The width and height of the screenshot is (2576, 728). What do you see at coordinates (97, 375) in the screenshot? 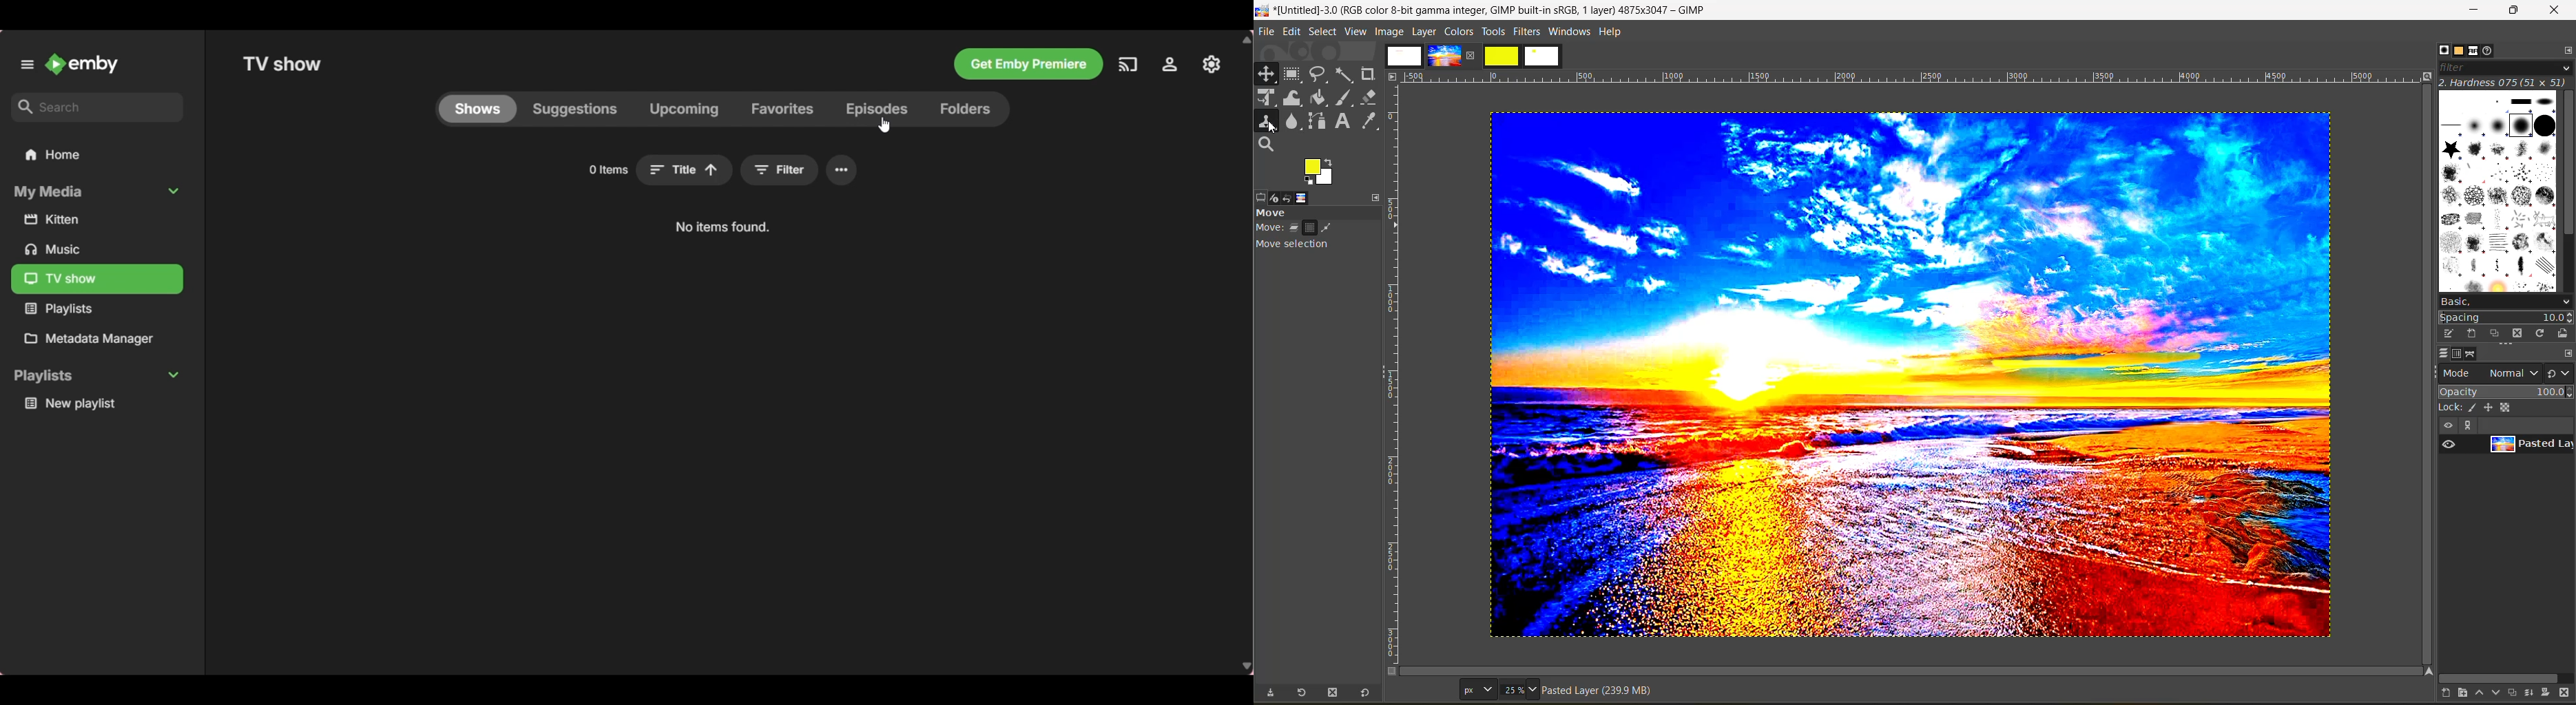
I see `Collapse Playlists` at bounding box center [97, 375].